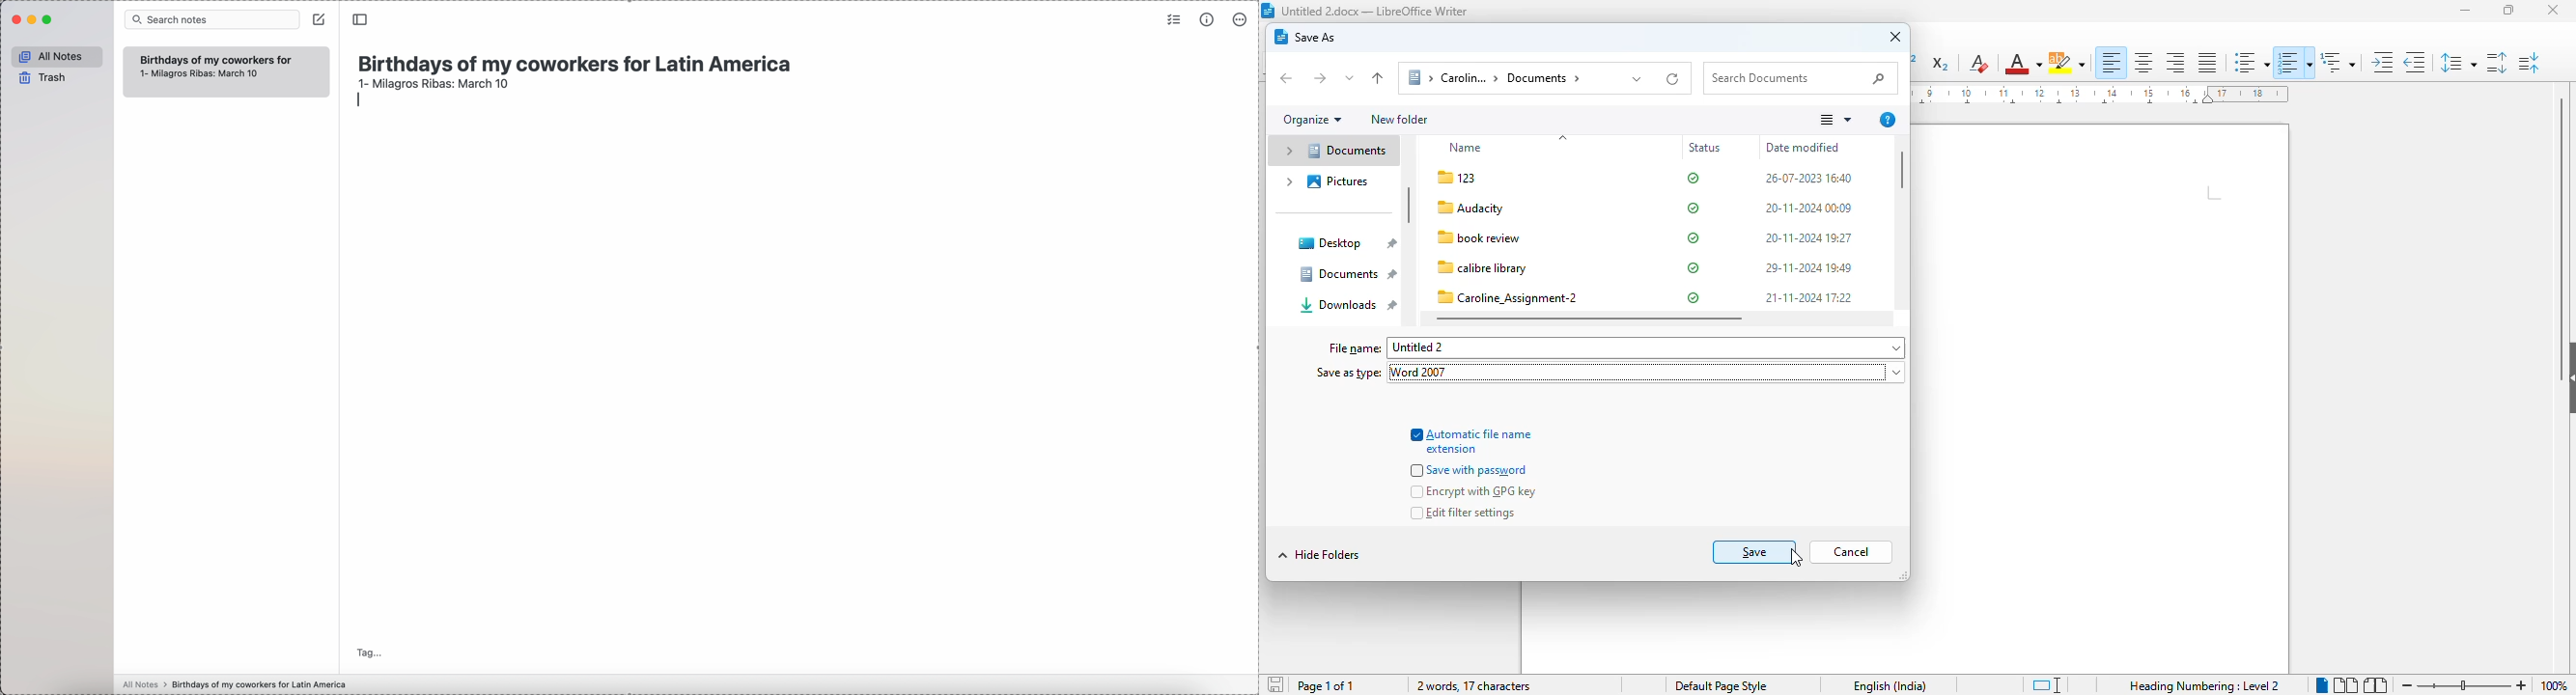  I want to click on refresh "documents", so click(1674, 77).